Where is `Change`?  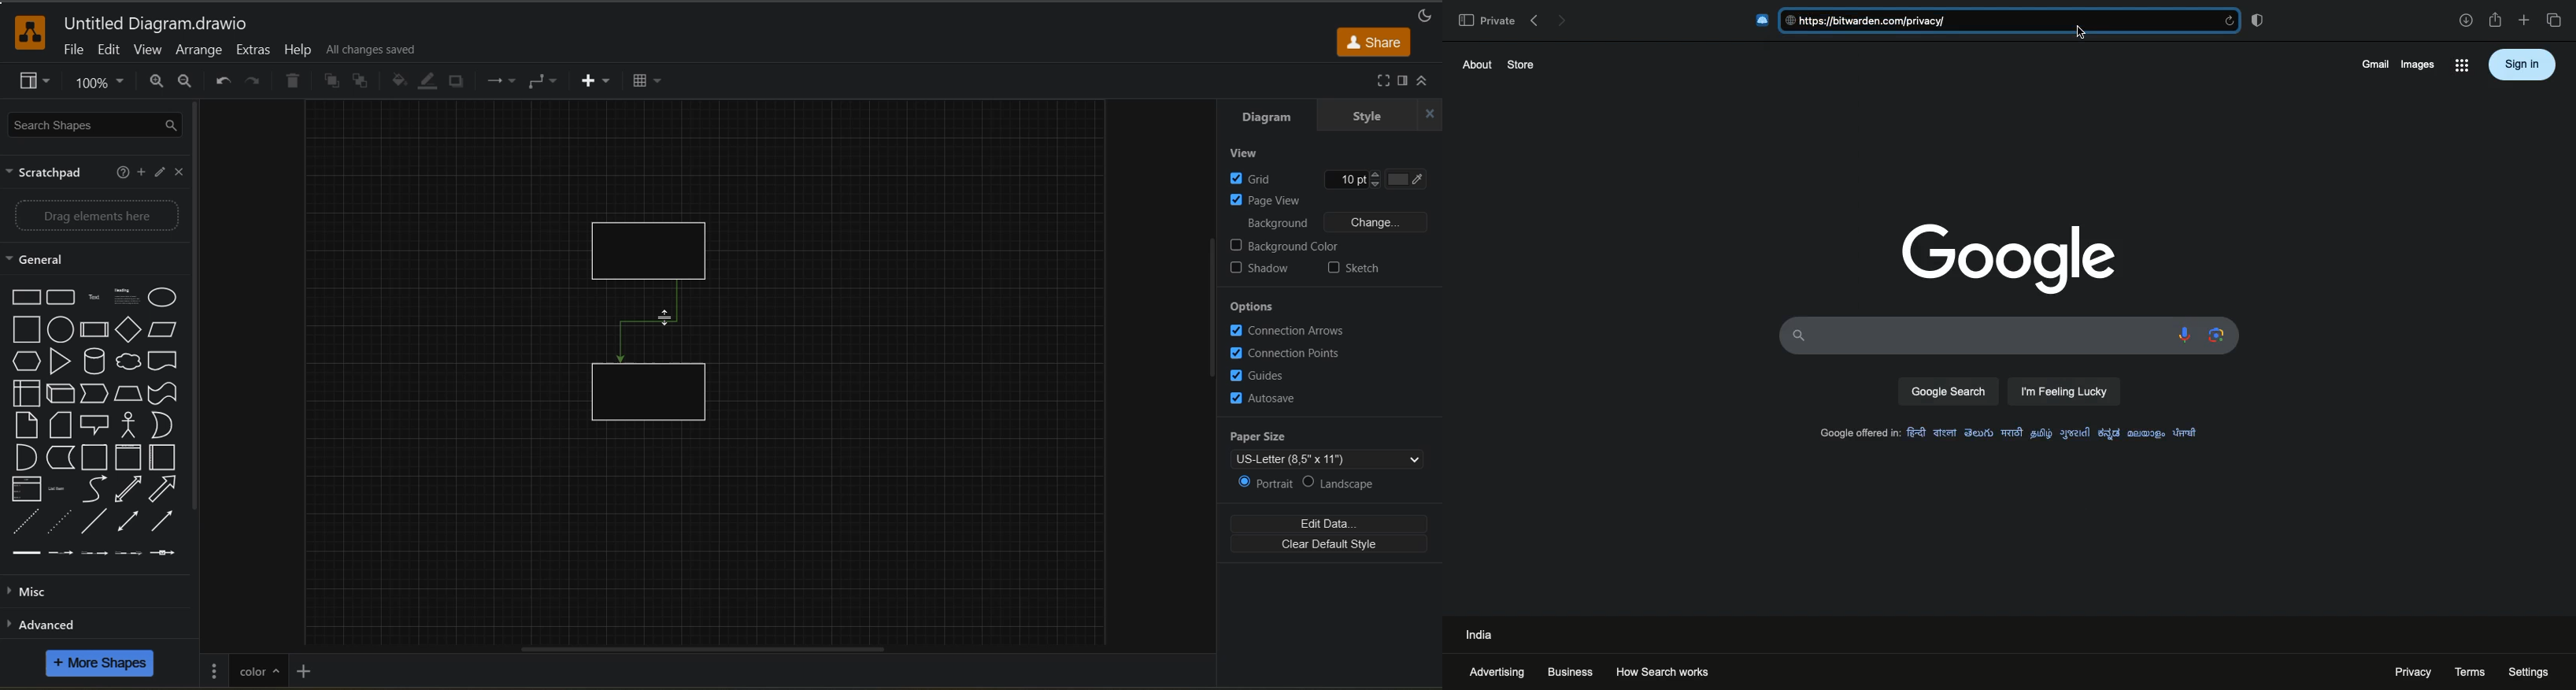
Change is located at coordinates (1376, 222).